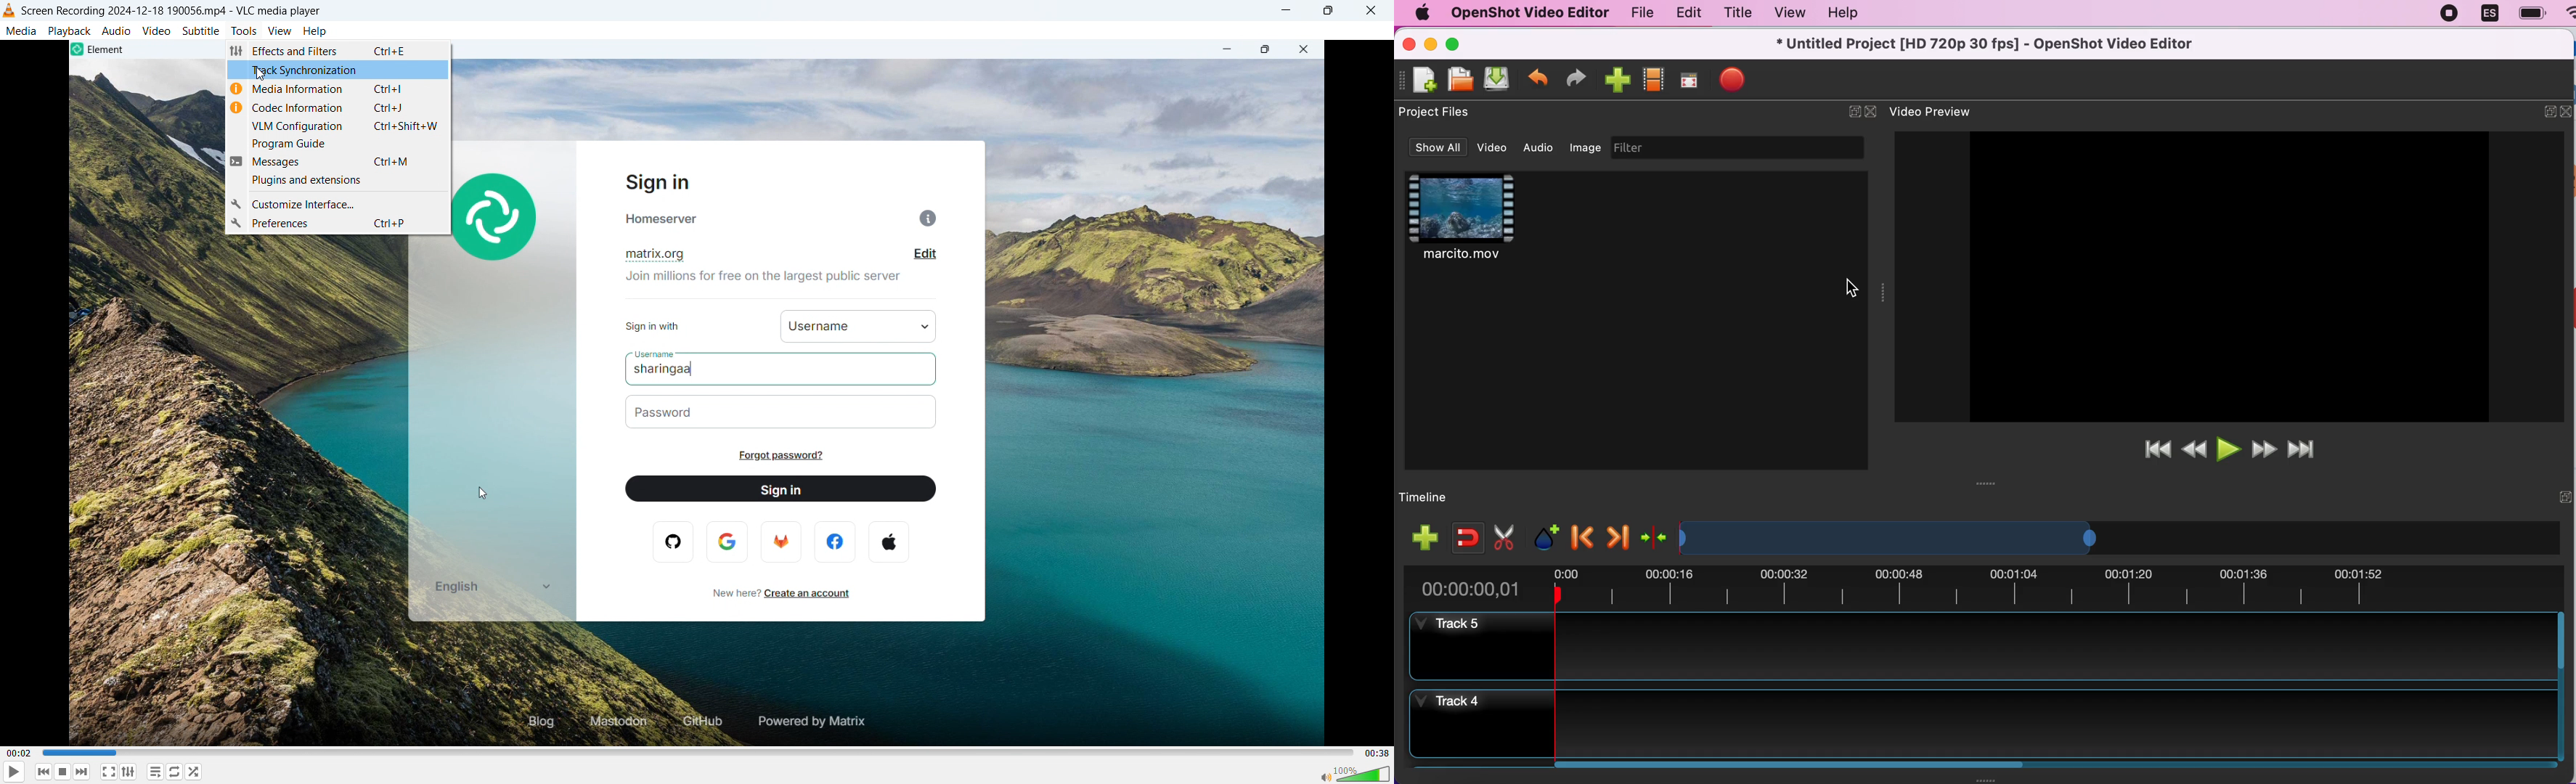 The height and width of the screenshot is (784, 2576). Describe the element at coordinates (916, 220) in the screenshot. I see `info` at that location.